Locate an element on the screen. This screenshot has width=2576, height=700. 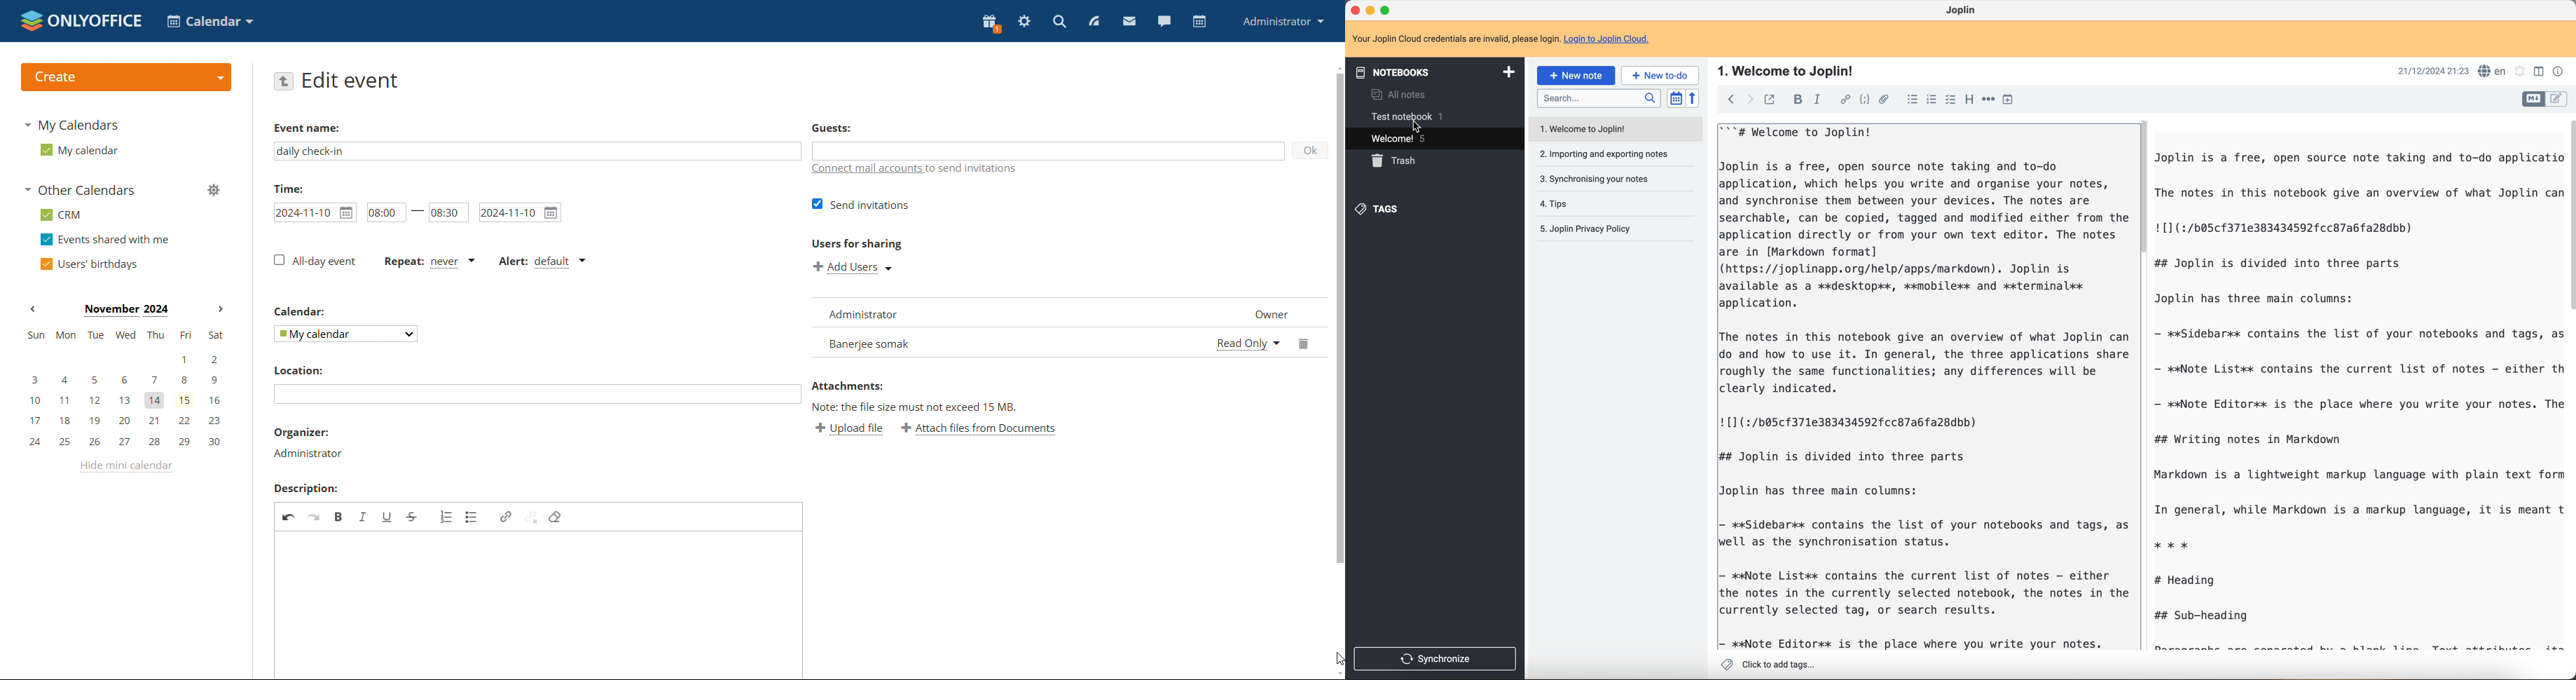
toggle editor layout is located at coordinates (2561, 98).